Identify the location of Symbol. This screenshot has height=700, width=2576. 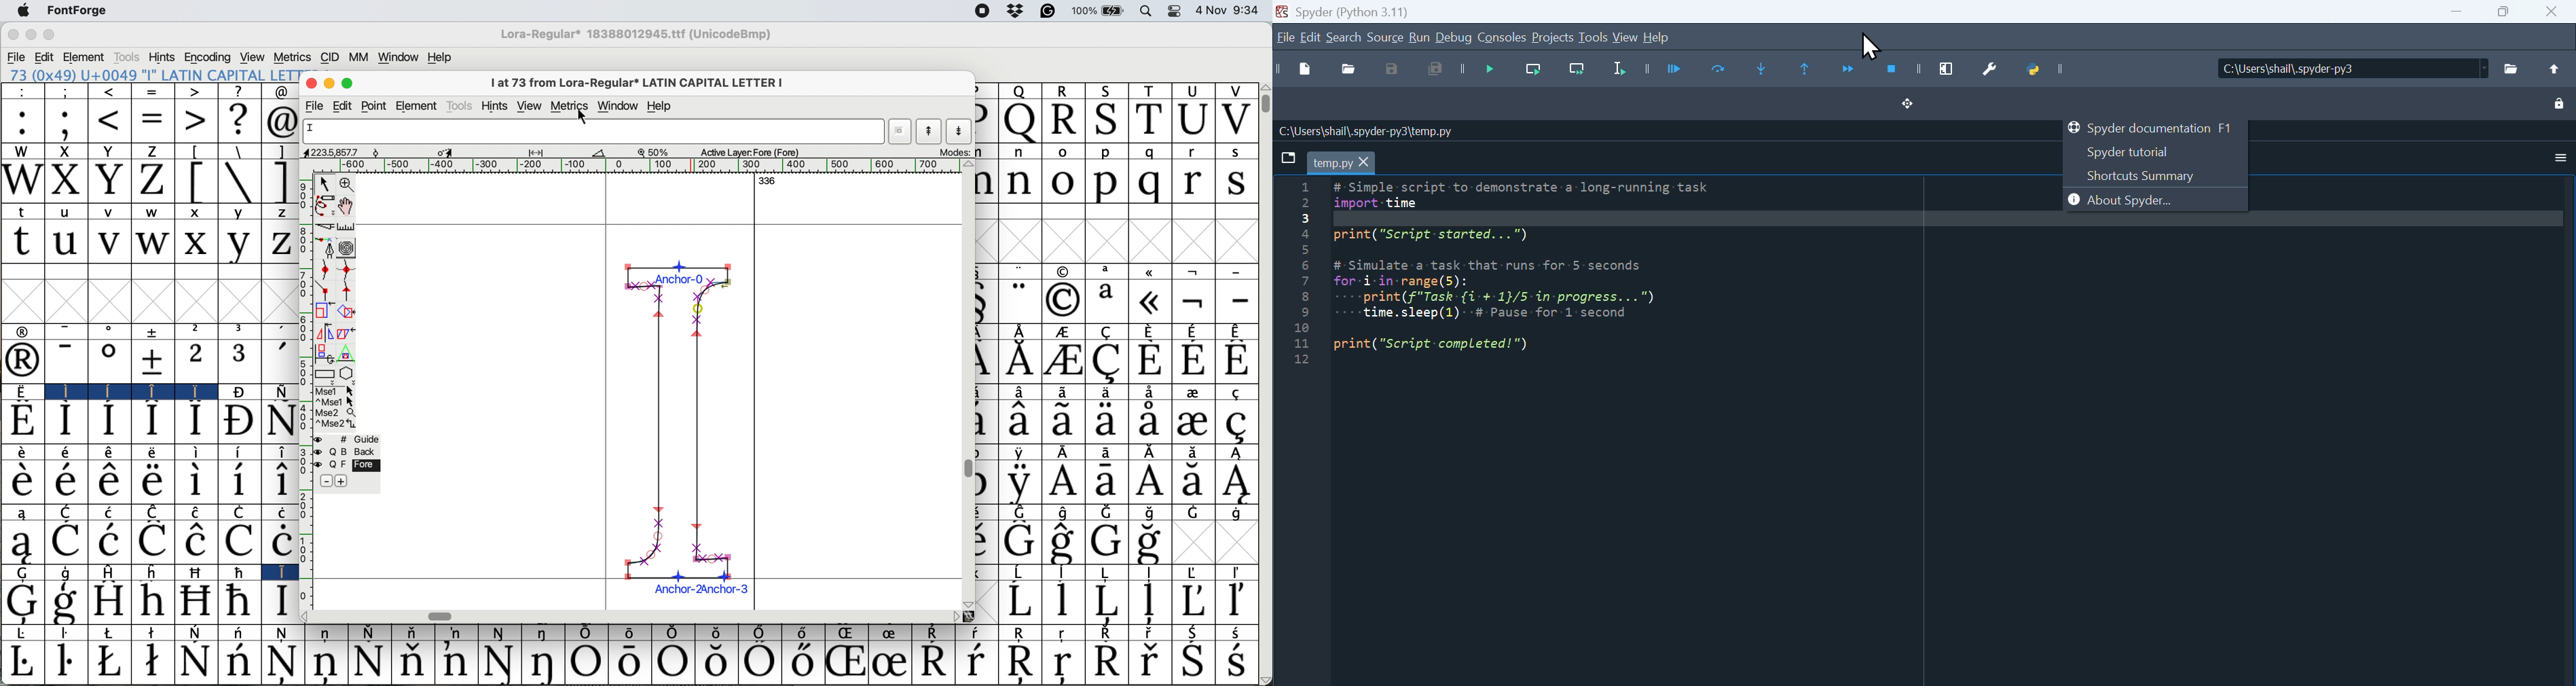
(542, 634).